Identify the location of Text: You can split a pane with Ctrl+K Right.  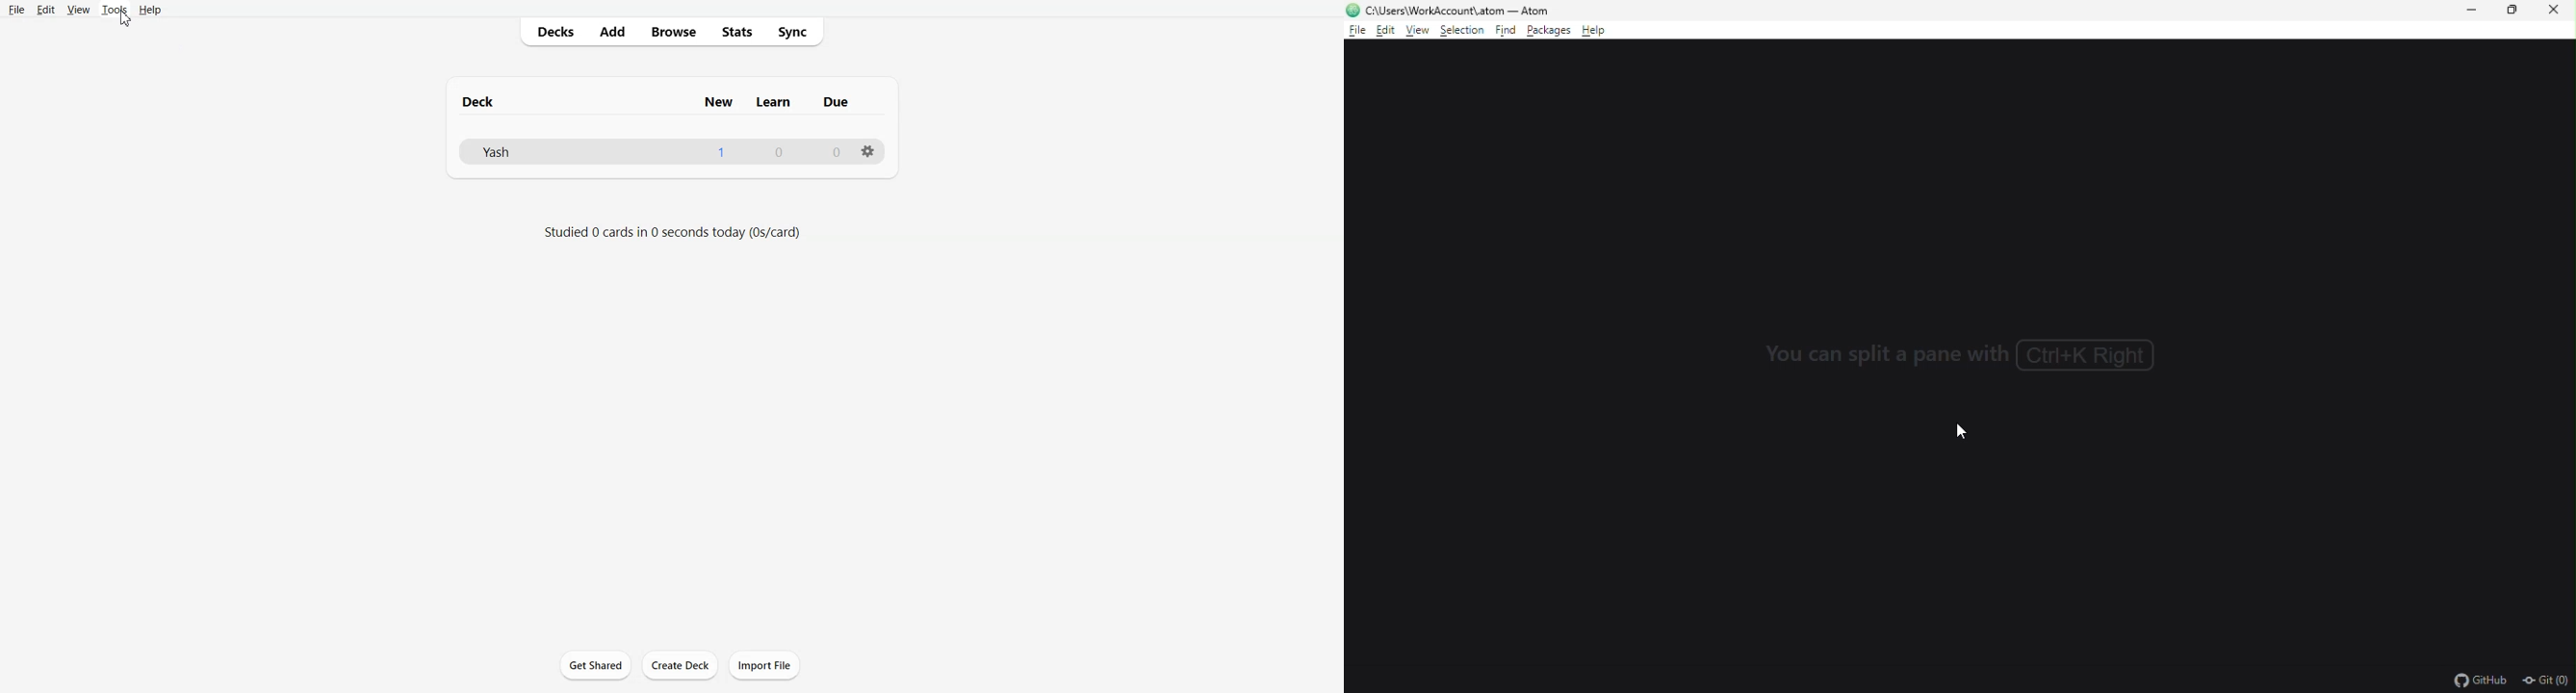
(1961, 350).